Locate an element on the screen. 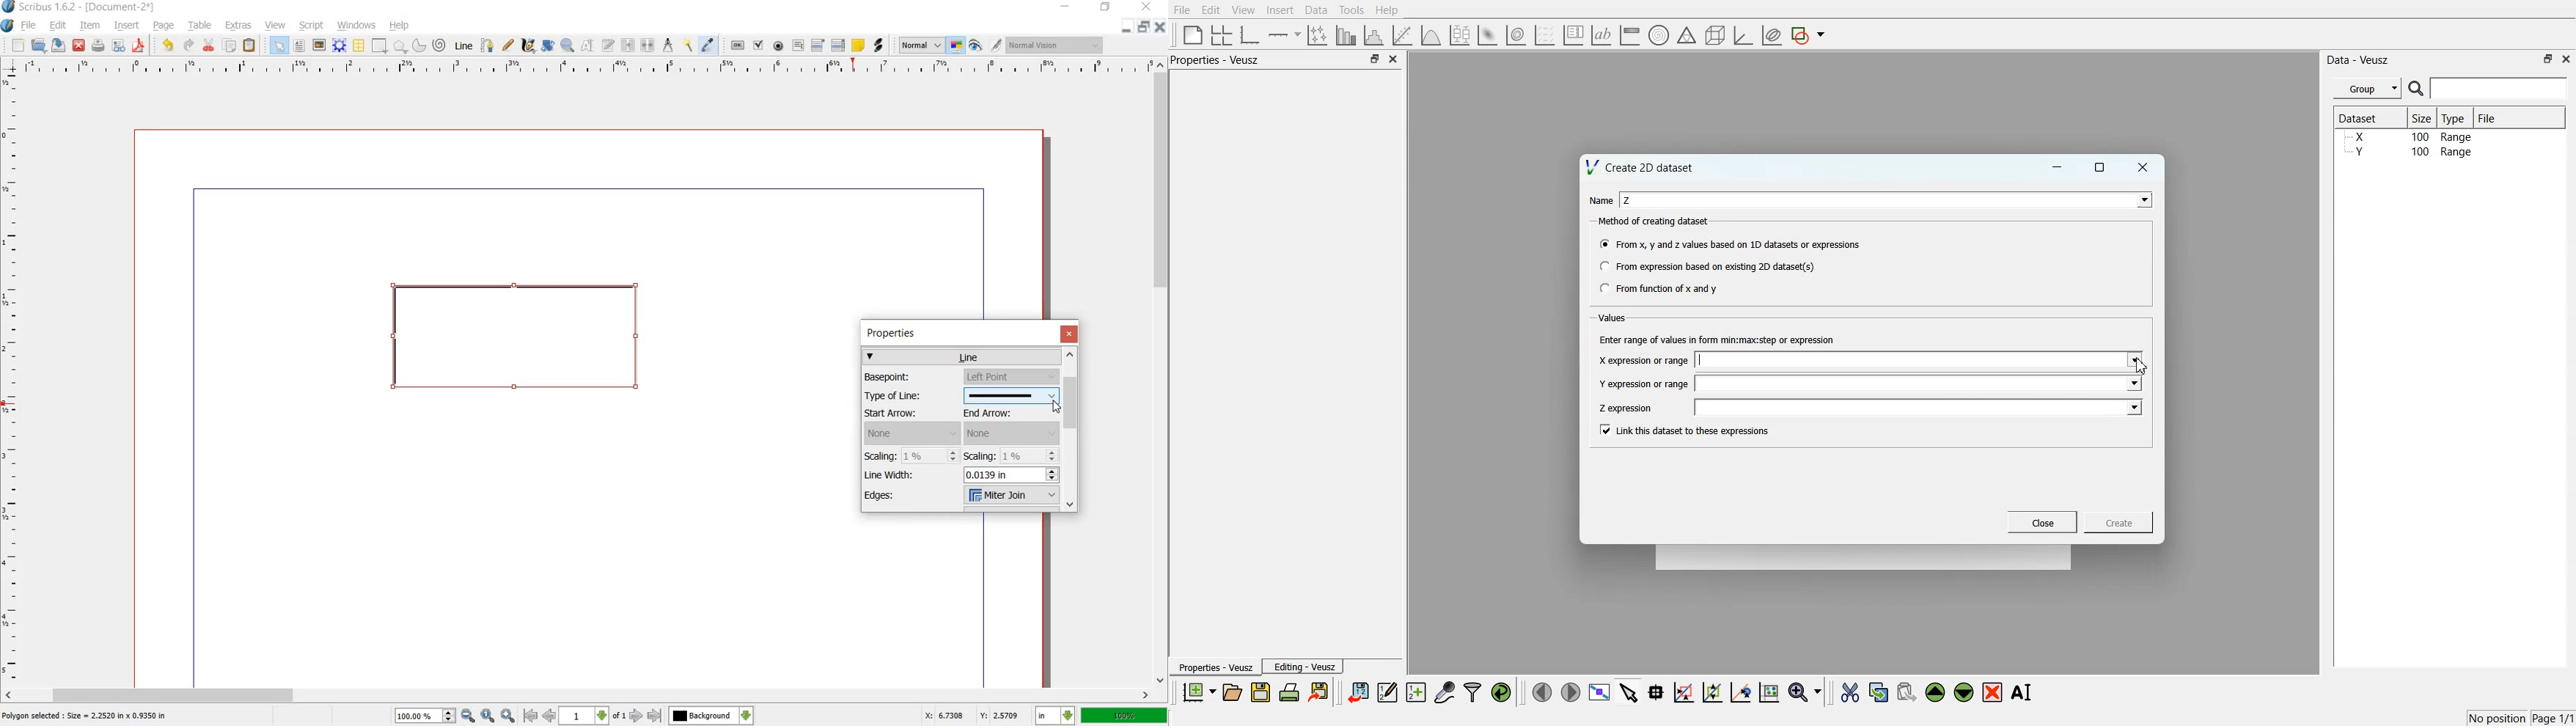 This screenshot has height=728, width=2576. LINE is located at coordinates (464, 44).